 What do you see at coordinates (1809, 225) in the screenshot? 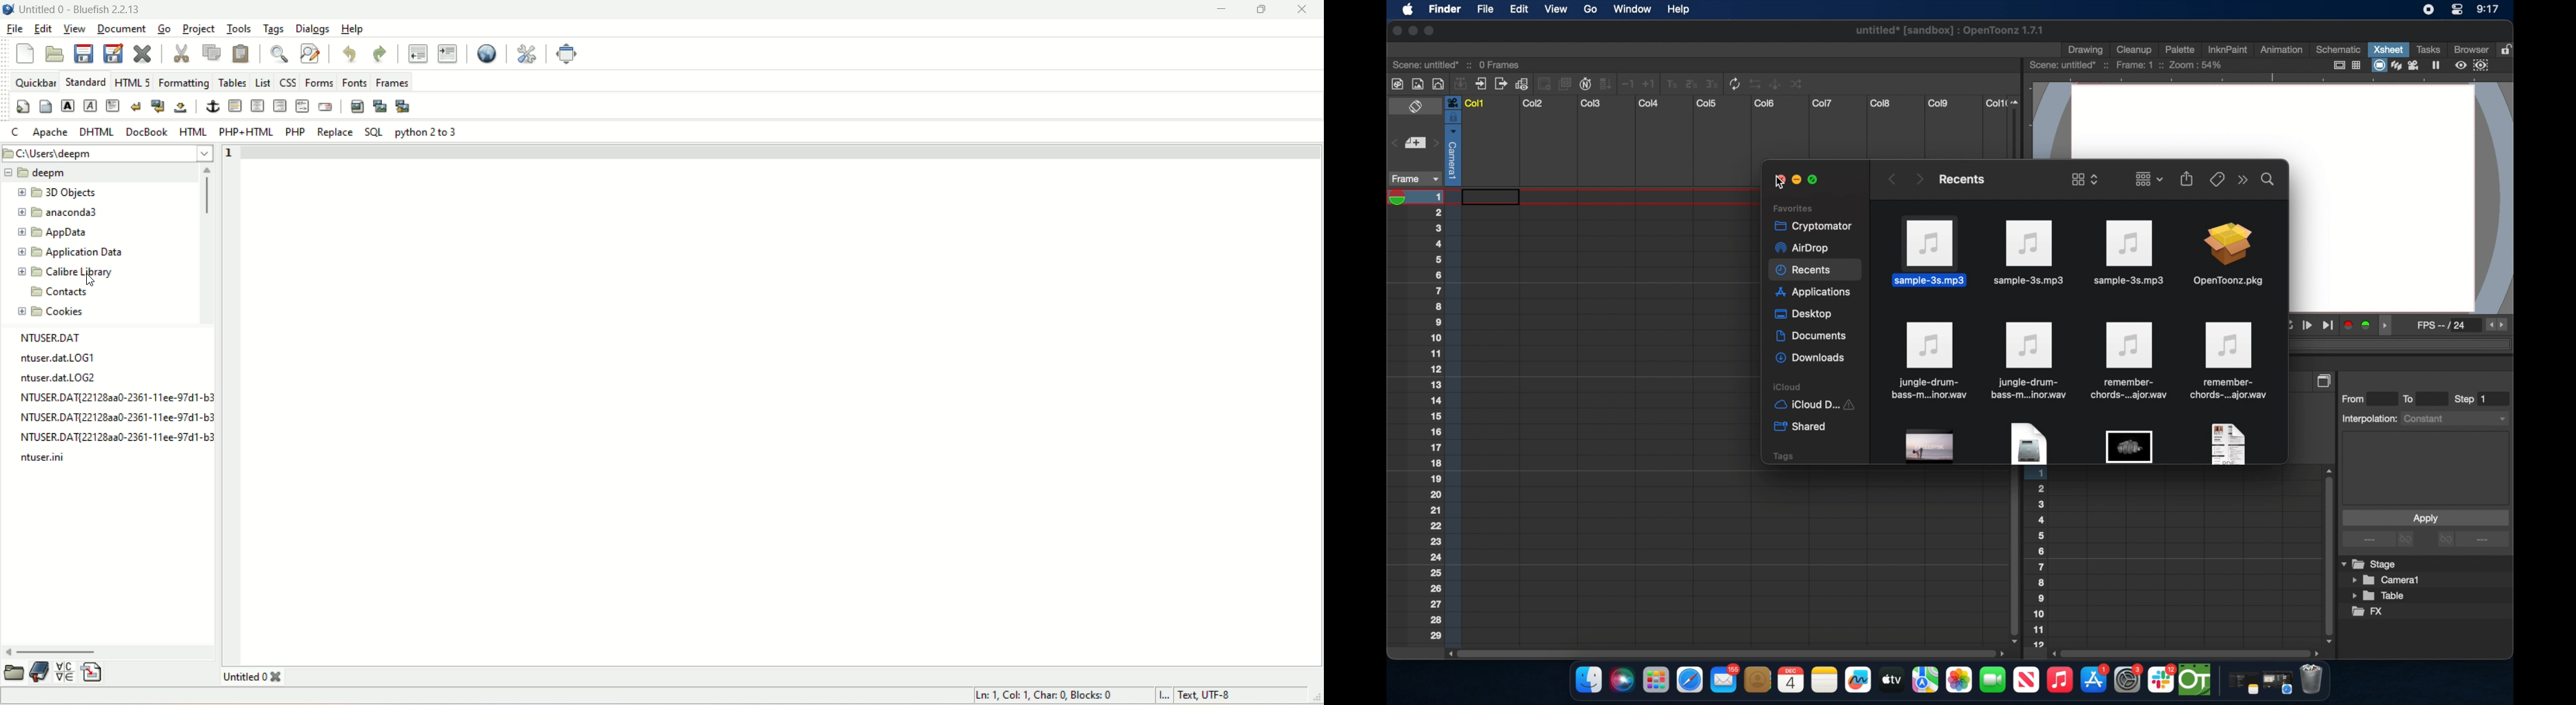
I see `cryptomator` at bounding box center [1809, 225].